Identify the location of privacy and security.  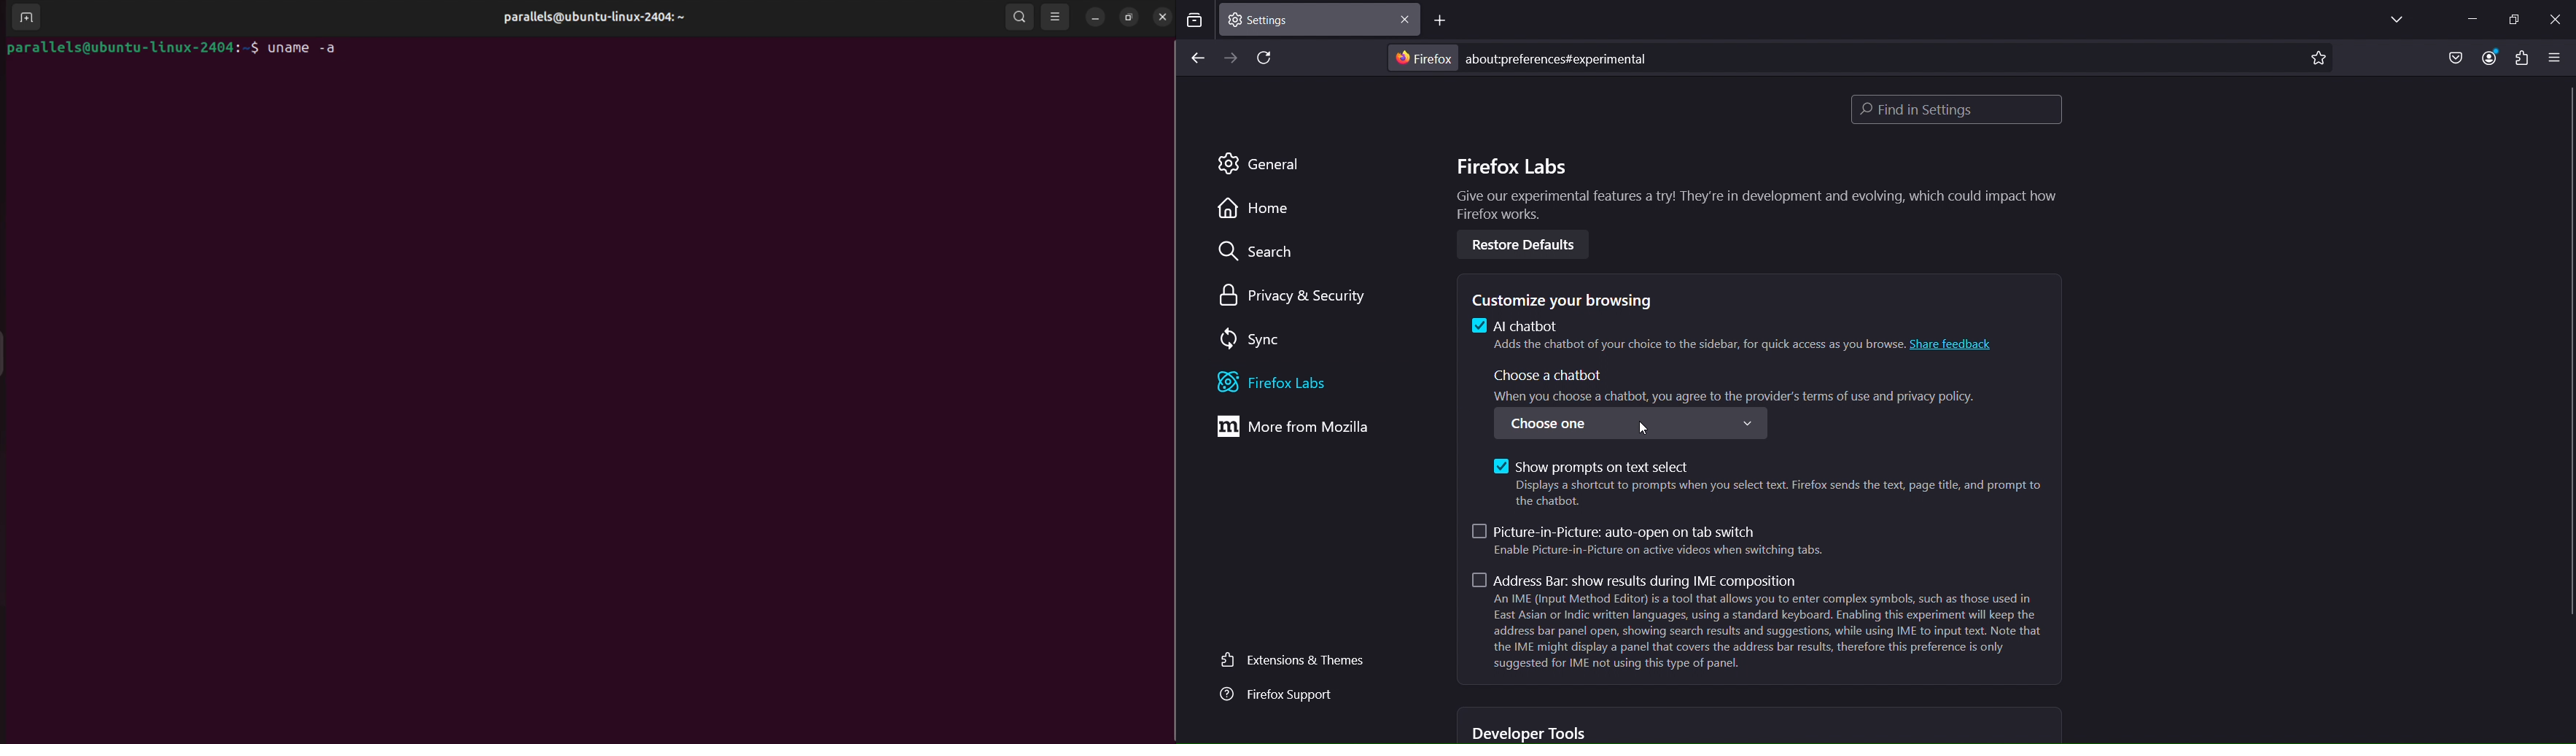
(1288, 295).